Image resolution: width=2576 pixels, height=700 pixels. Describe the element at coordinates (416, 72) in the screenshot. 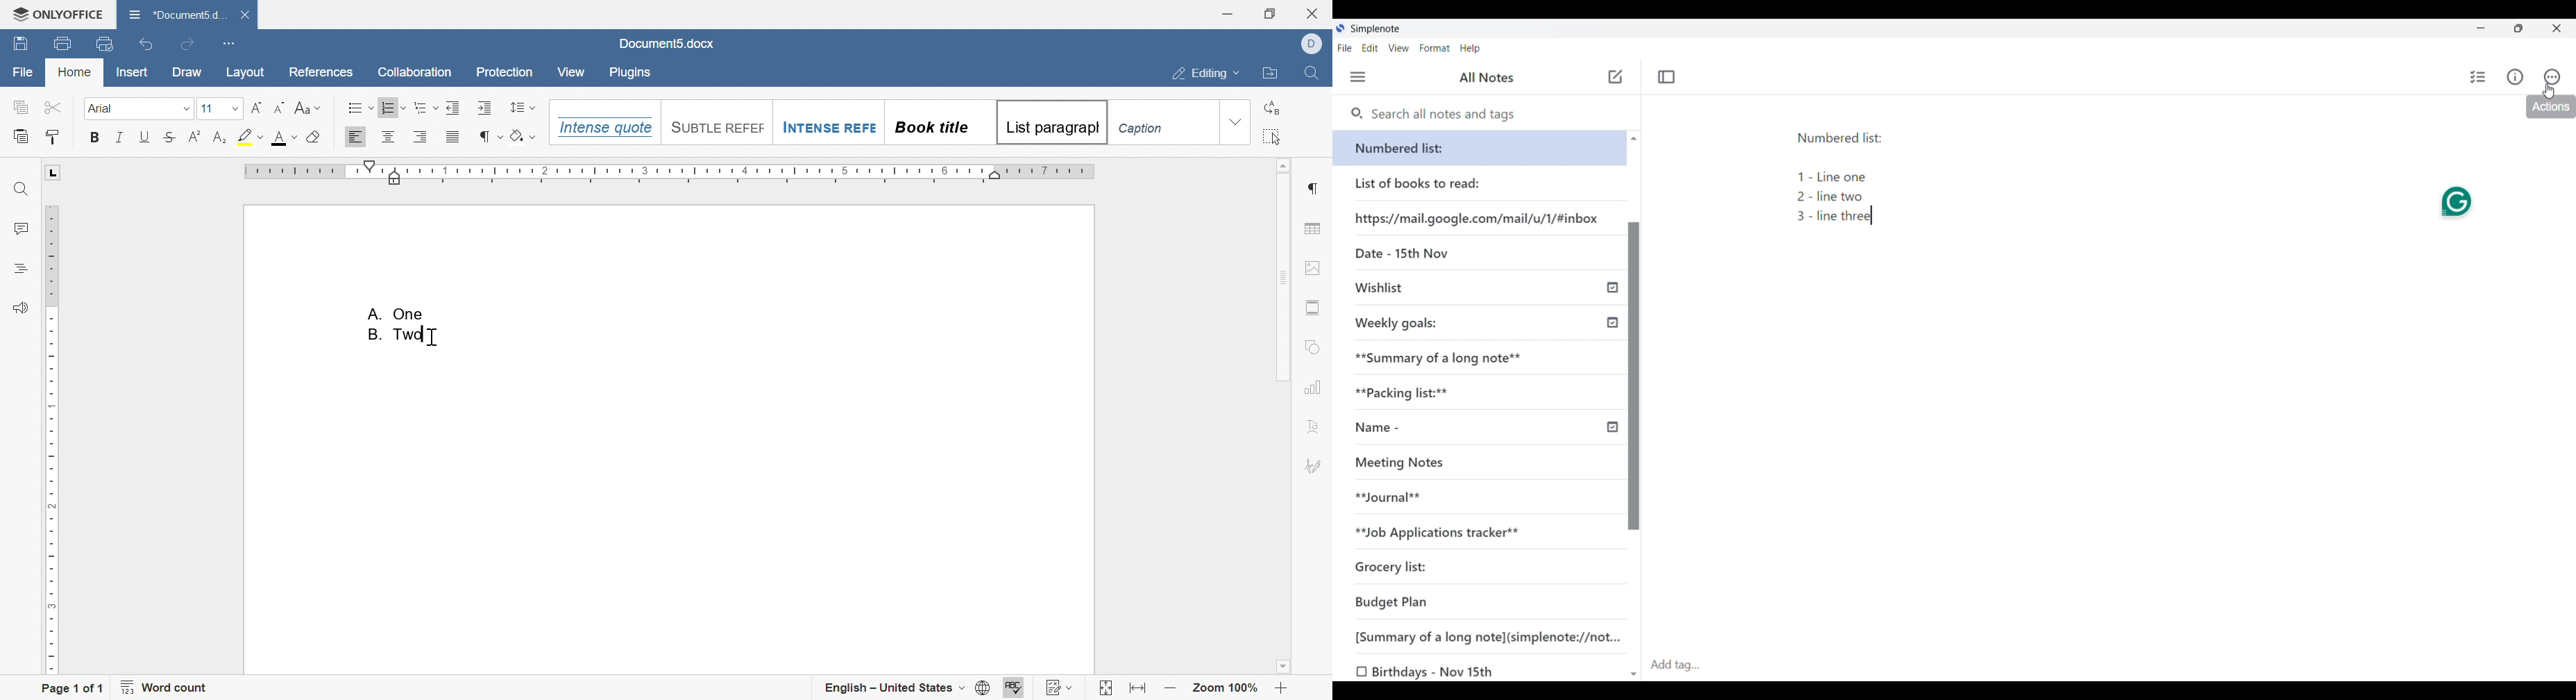

I see `Collaboration` at that location.